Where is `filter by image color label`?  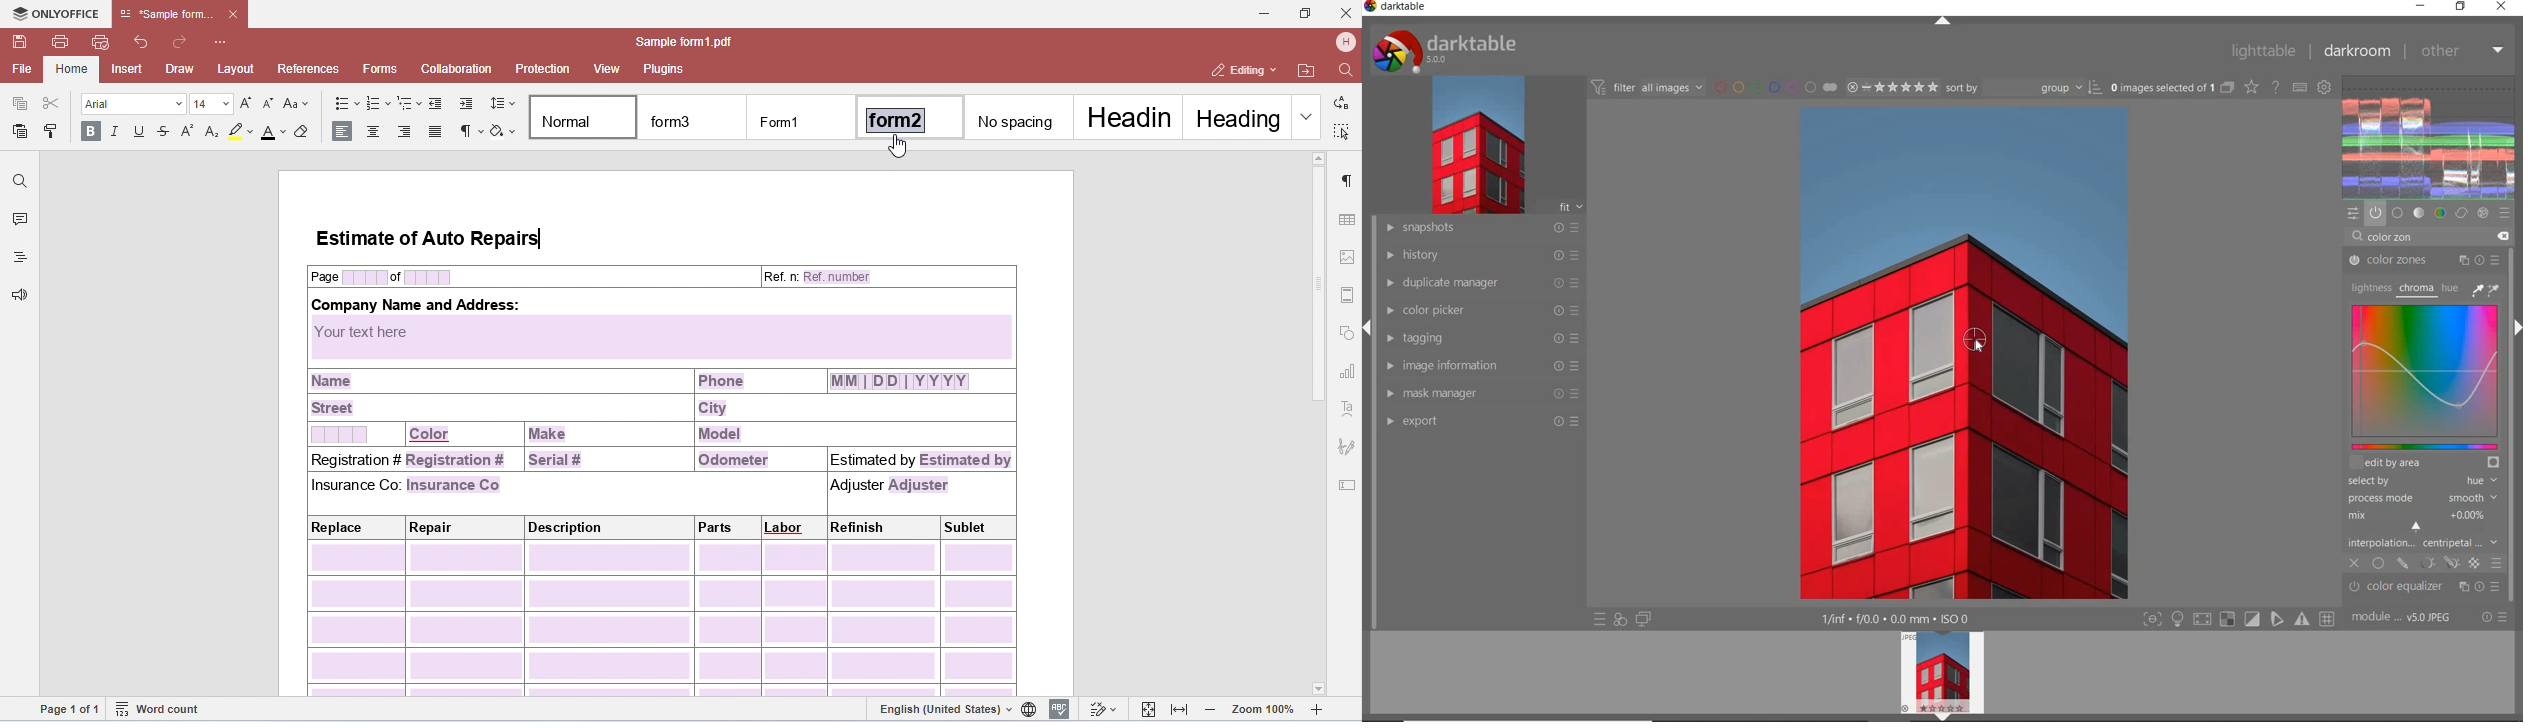 filter by image color label is located at coordinates (1776, 87).